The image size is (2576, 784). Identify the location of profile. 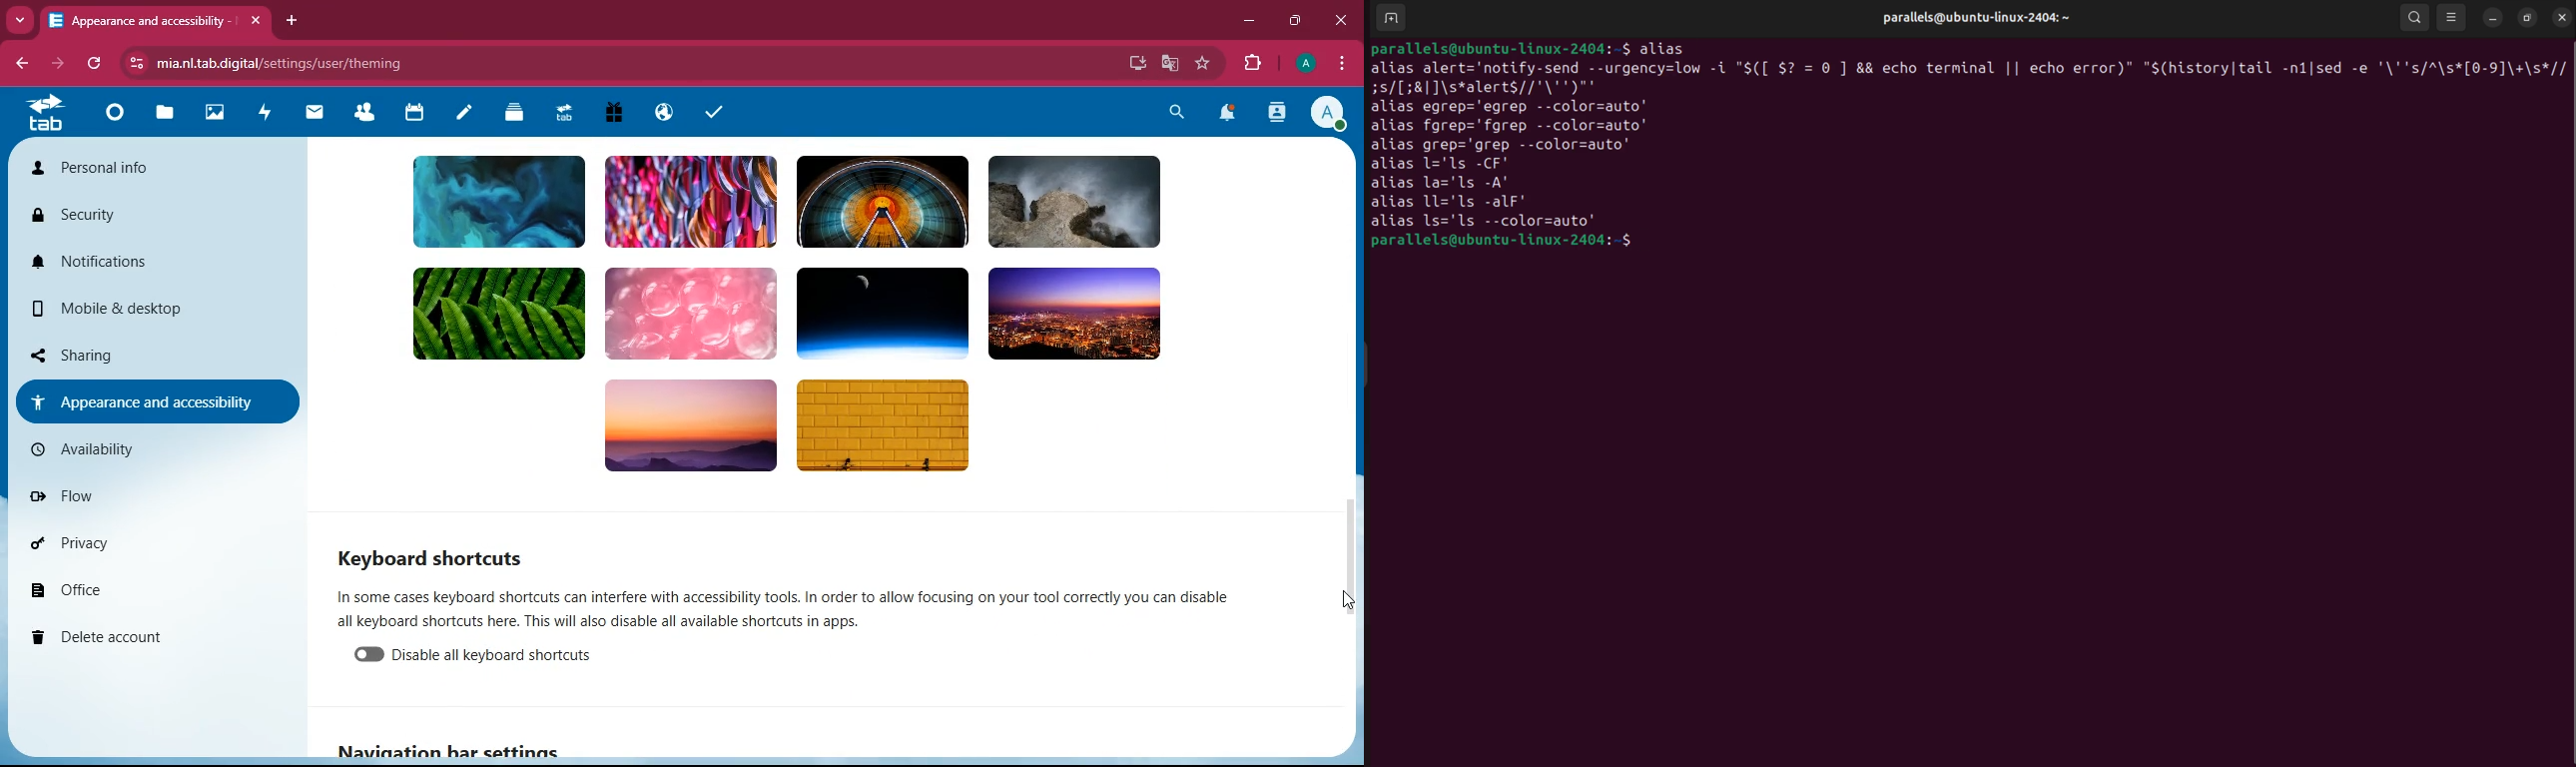
(1324, 112).